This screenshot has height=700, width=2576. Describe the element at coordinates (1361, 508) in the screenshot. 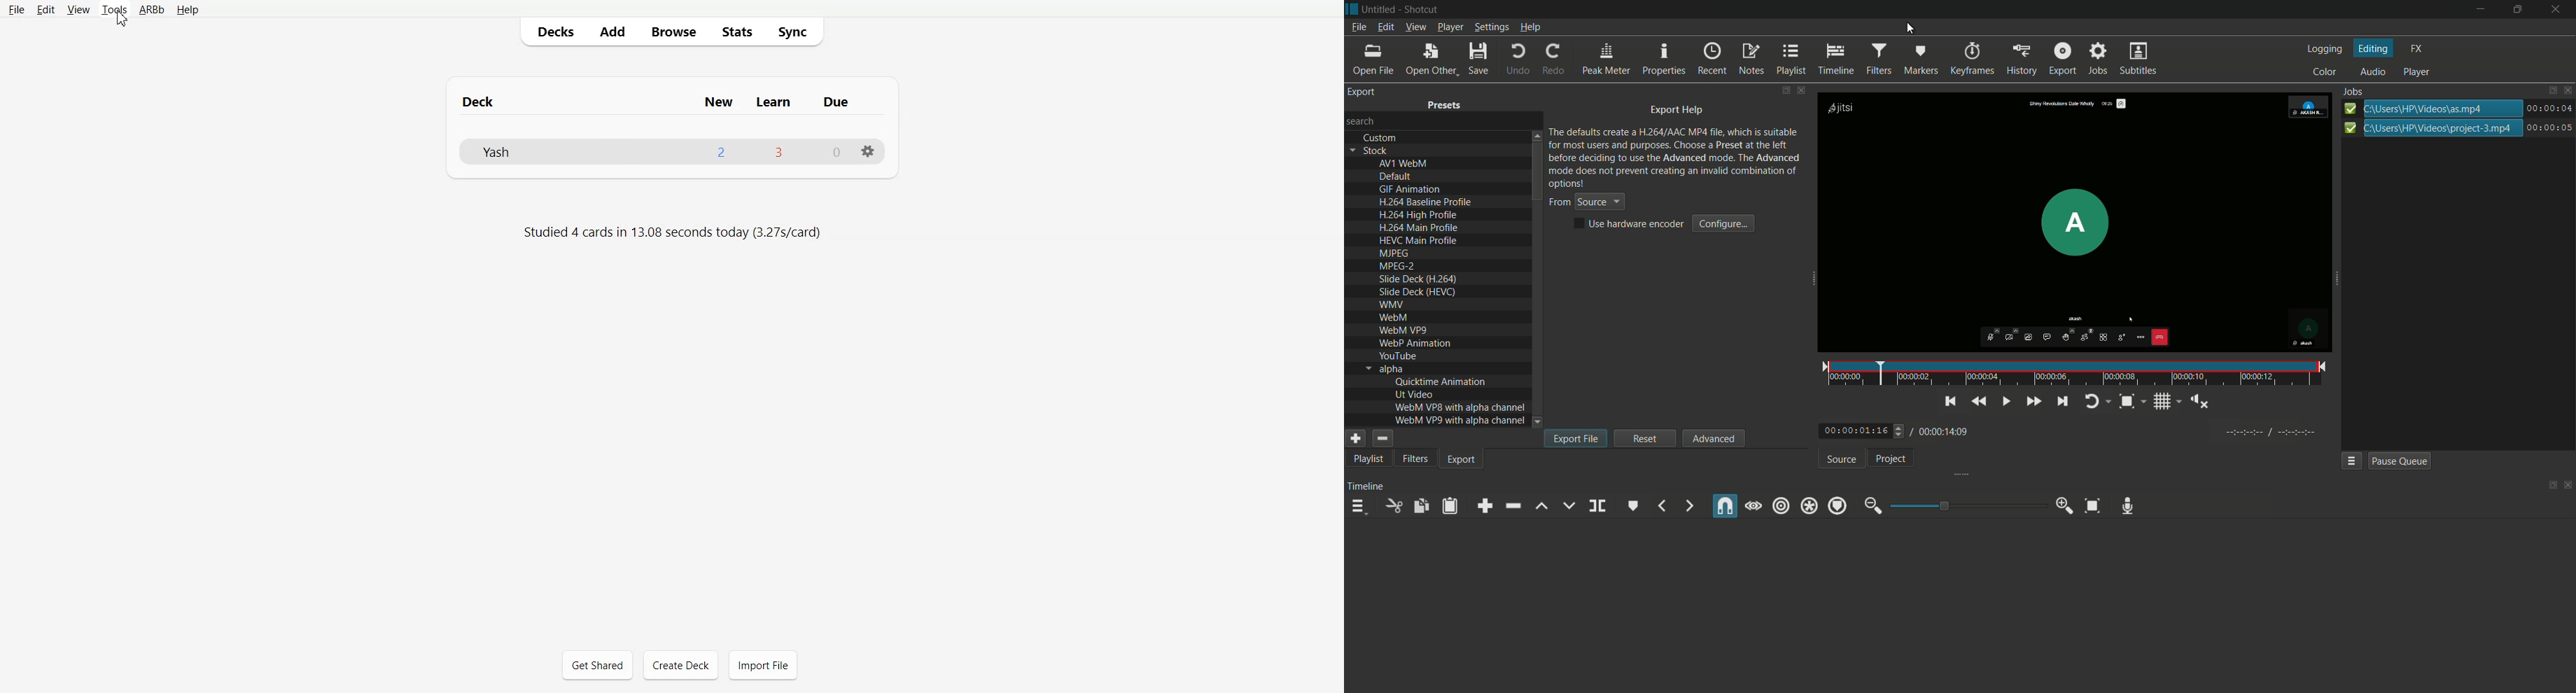

I see `timeline menu` at that location.